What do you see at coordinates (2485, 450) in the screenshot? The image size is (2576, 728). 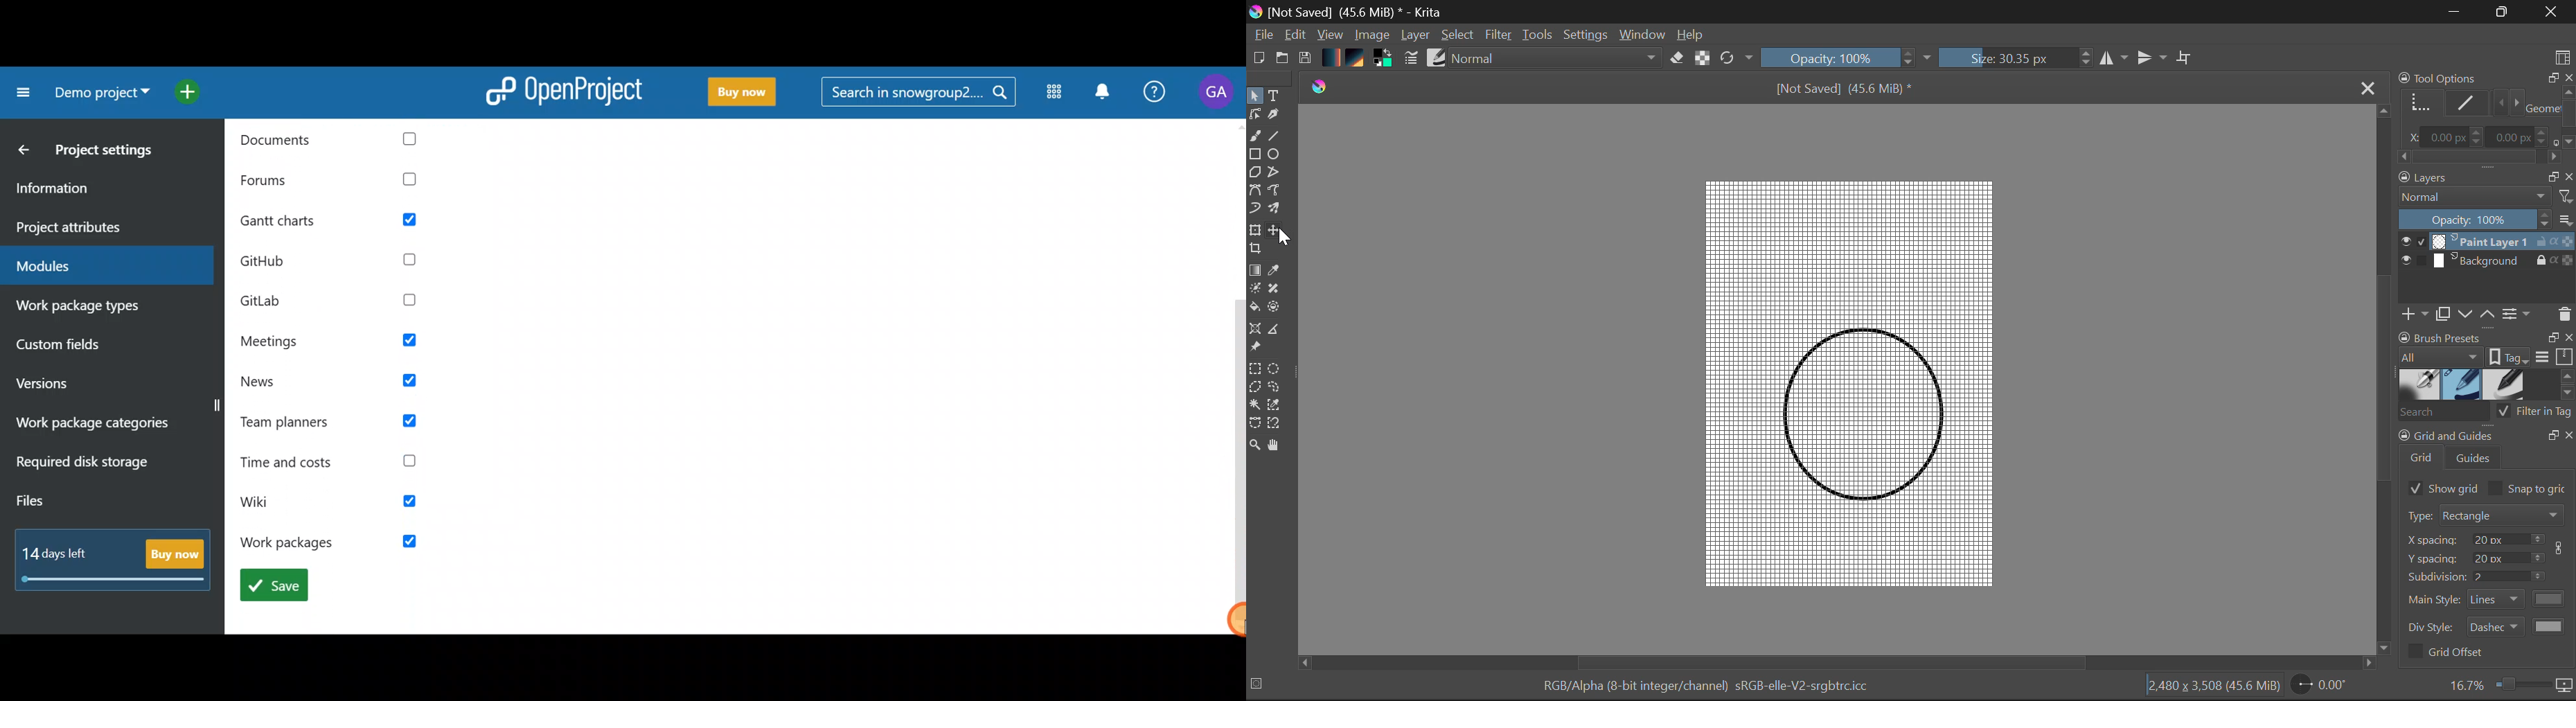 I see `Grid and Guides Docker` at bounding box center [2485, 450].